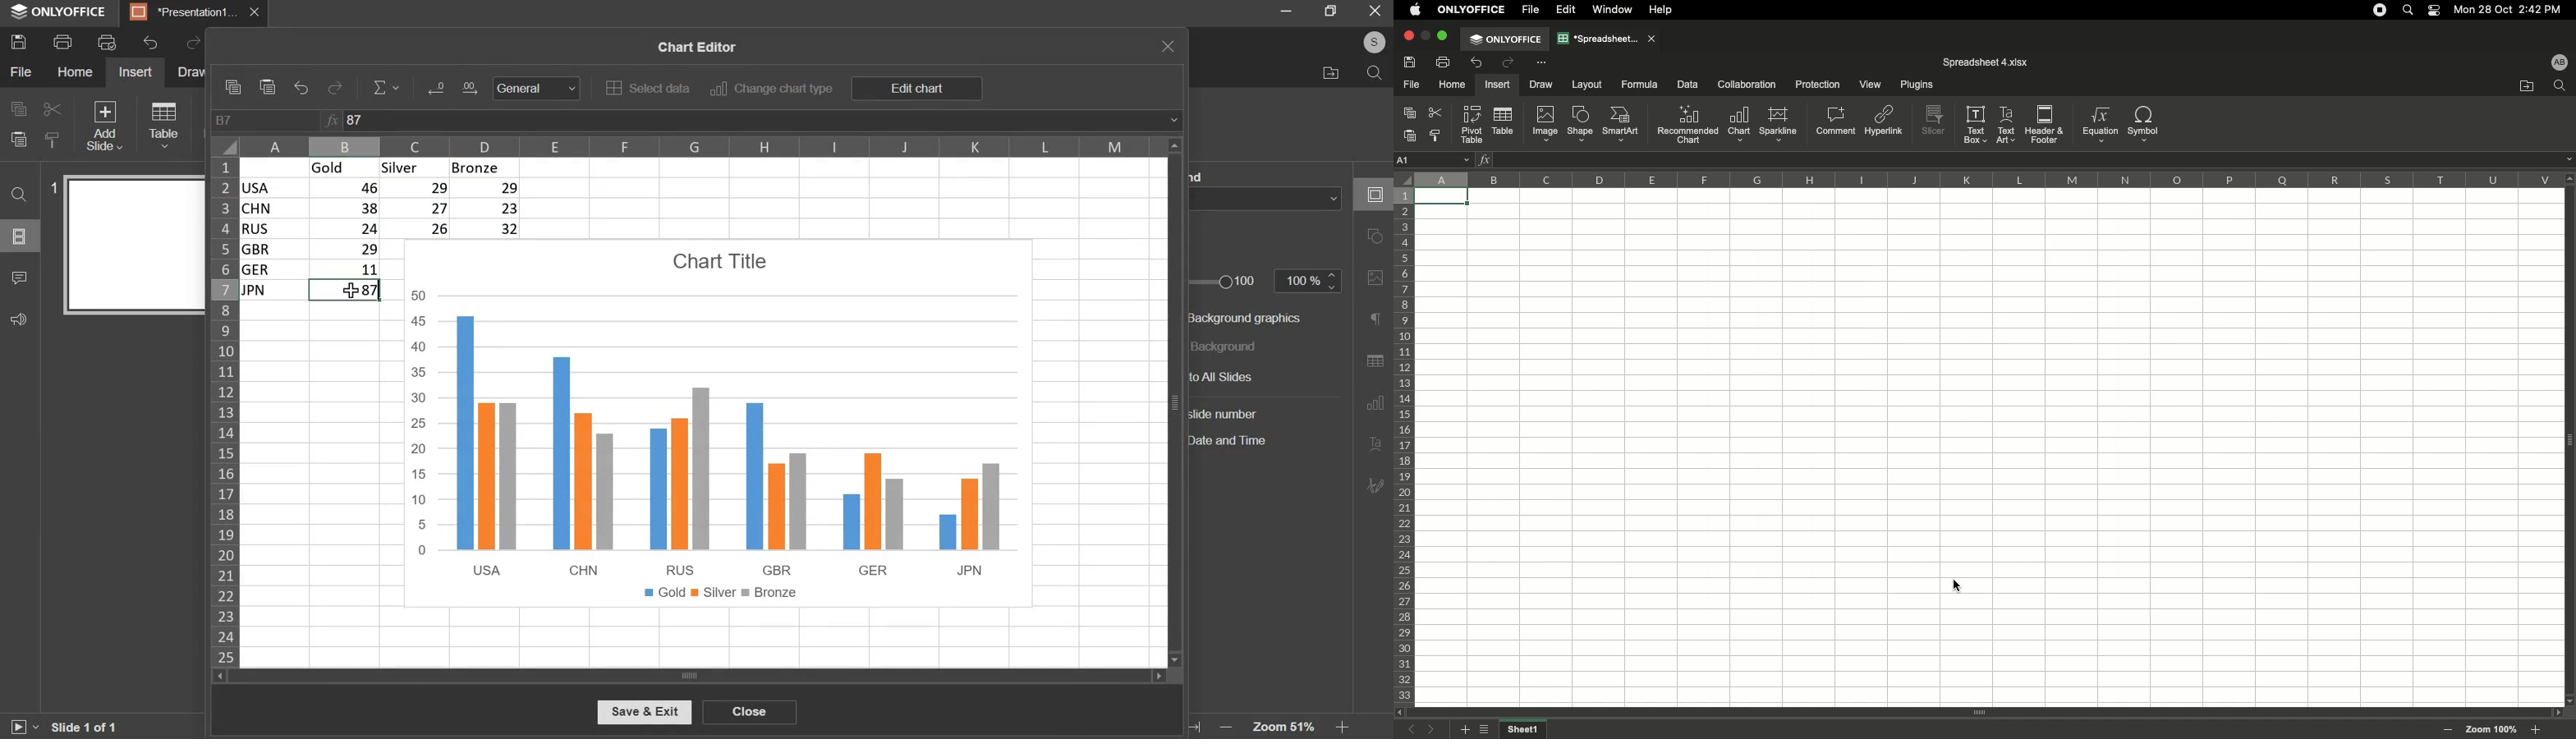 This screenshot has height=756, width=2576. What do you see at coordinates (18, 140) in the screenshot?
I see `paste` at bounding box center [18, 140].